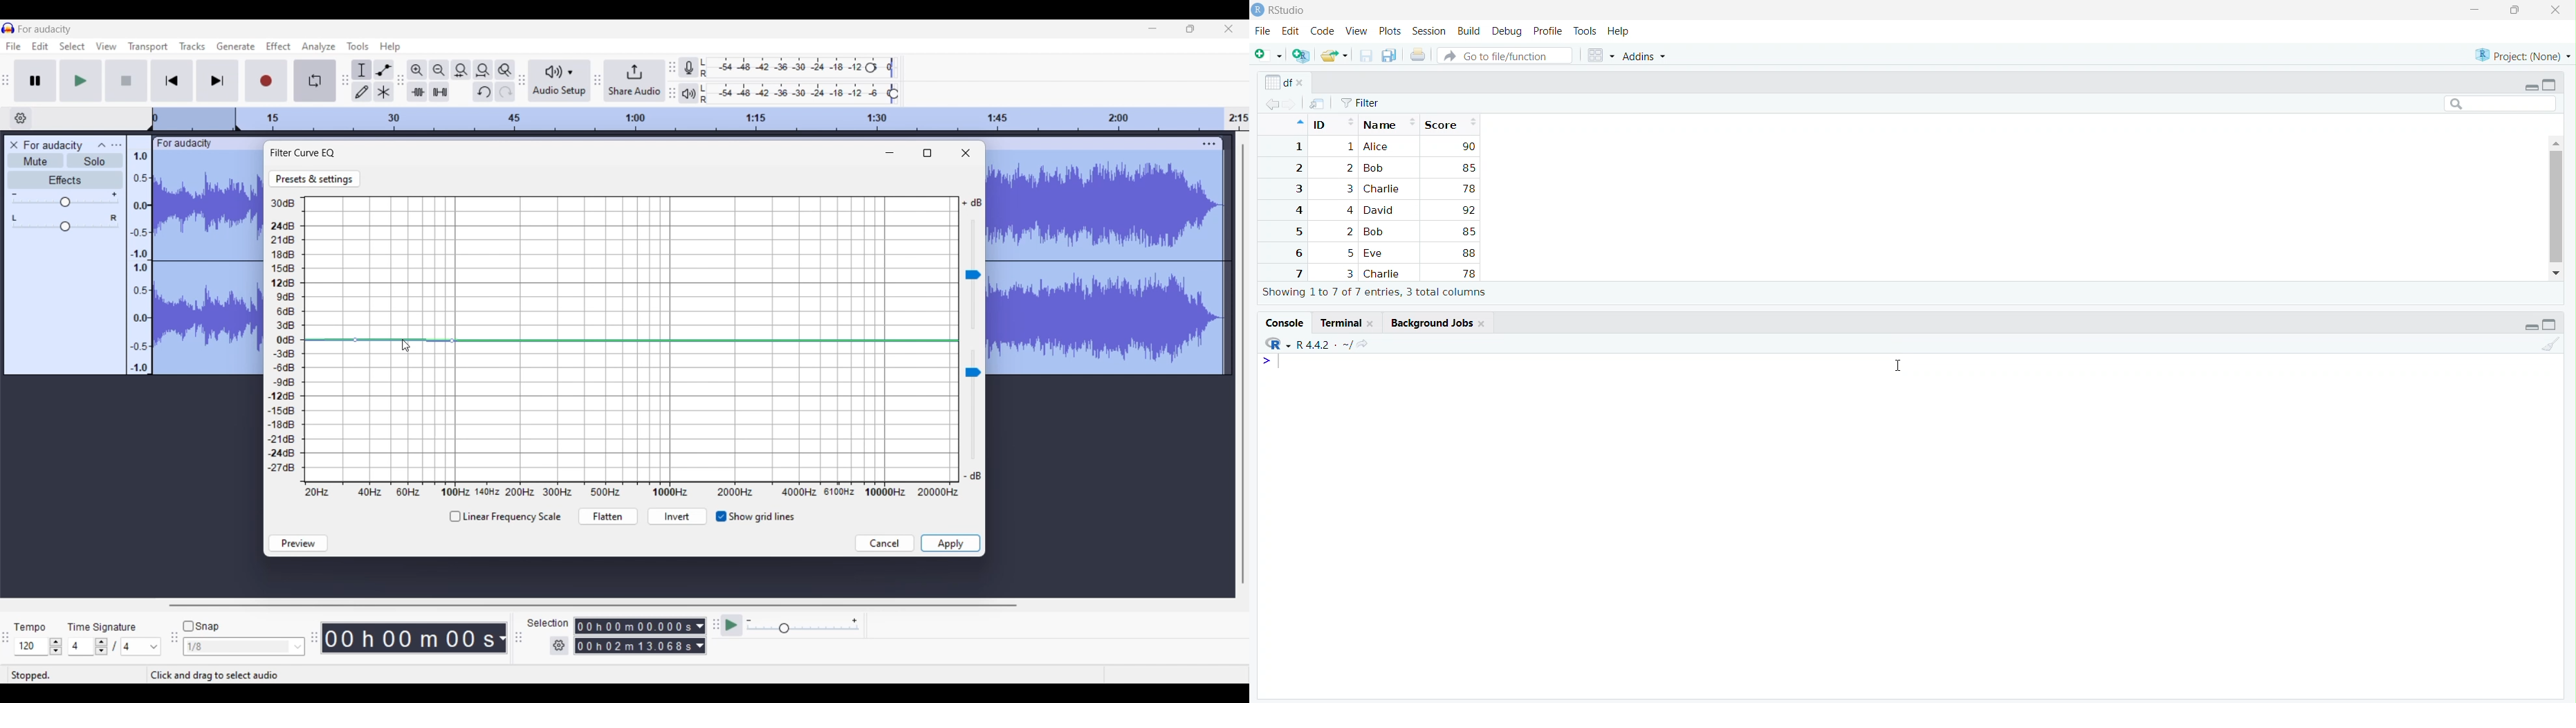 The image size is (2576, 728). I want to click on Tools menu, so click(357, 46).